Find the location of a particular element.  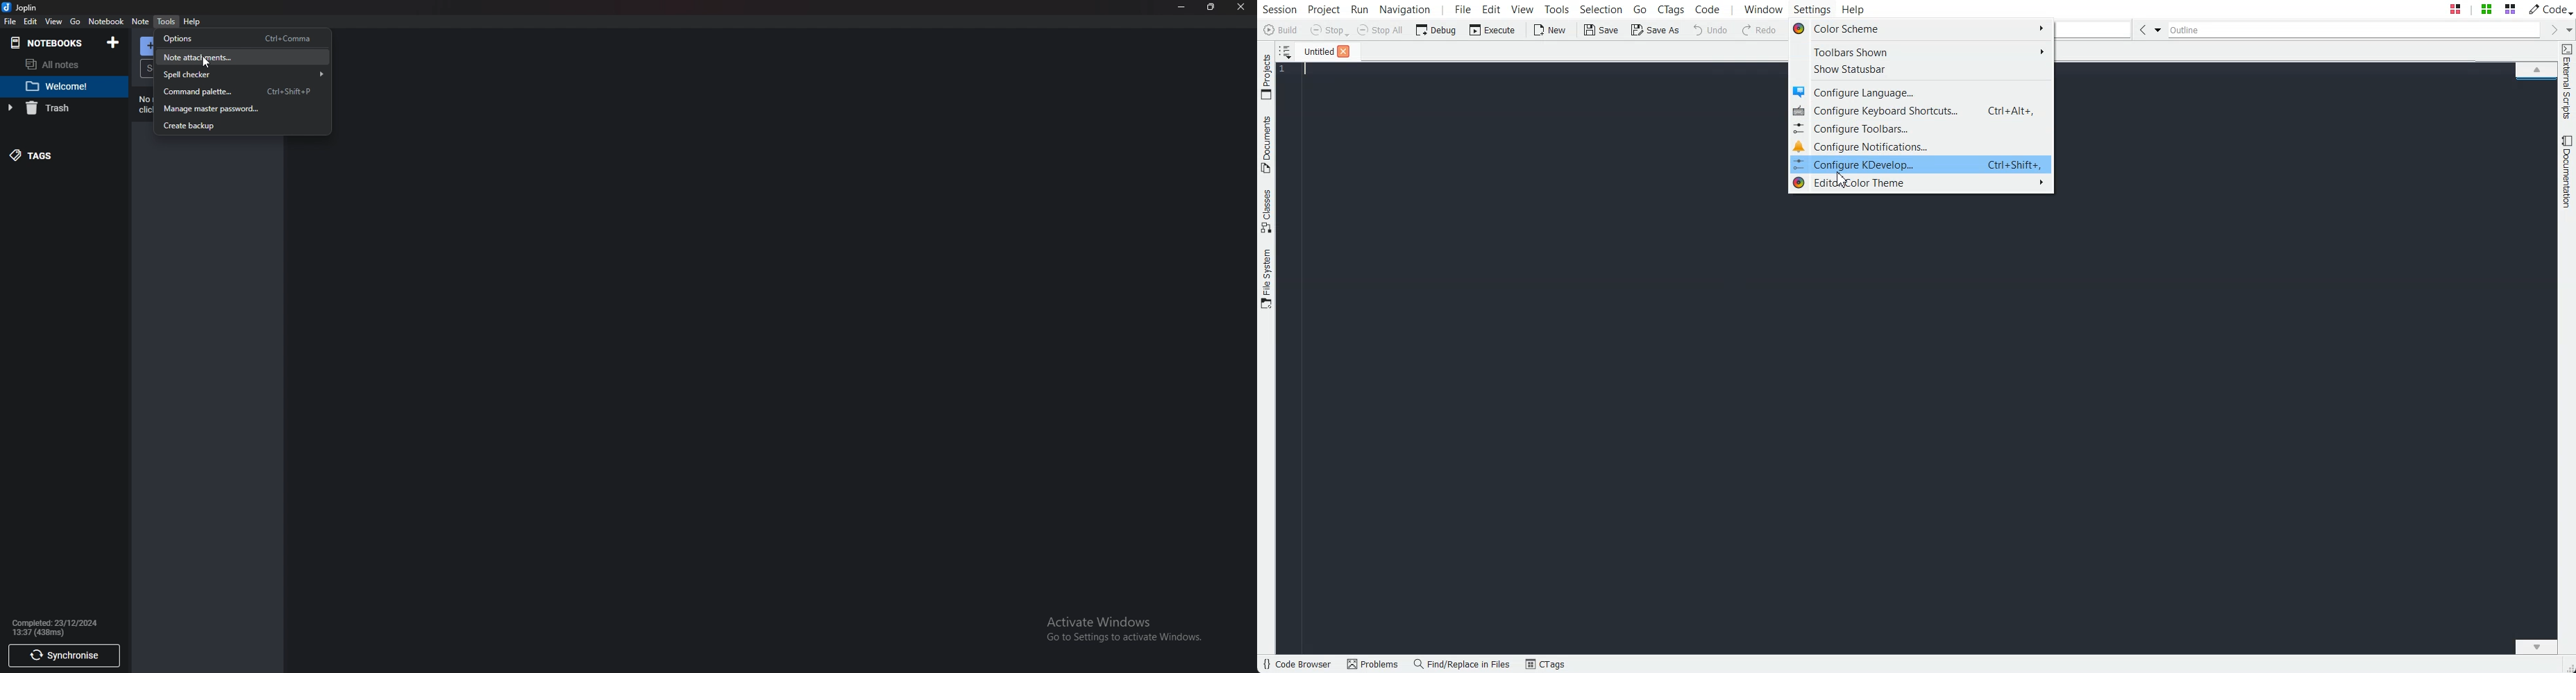

Cursor is located at coordinates (206, 63).